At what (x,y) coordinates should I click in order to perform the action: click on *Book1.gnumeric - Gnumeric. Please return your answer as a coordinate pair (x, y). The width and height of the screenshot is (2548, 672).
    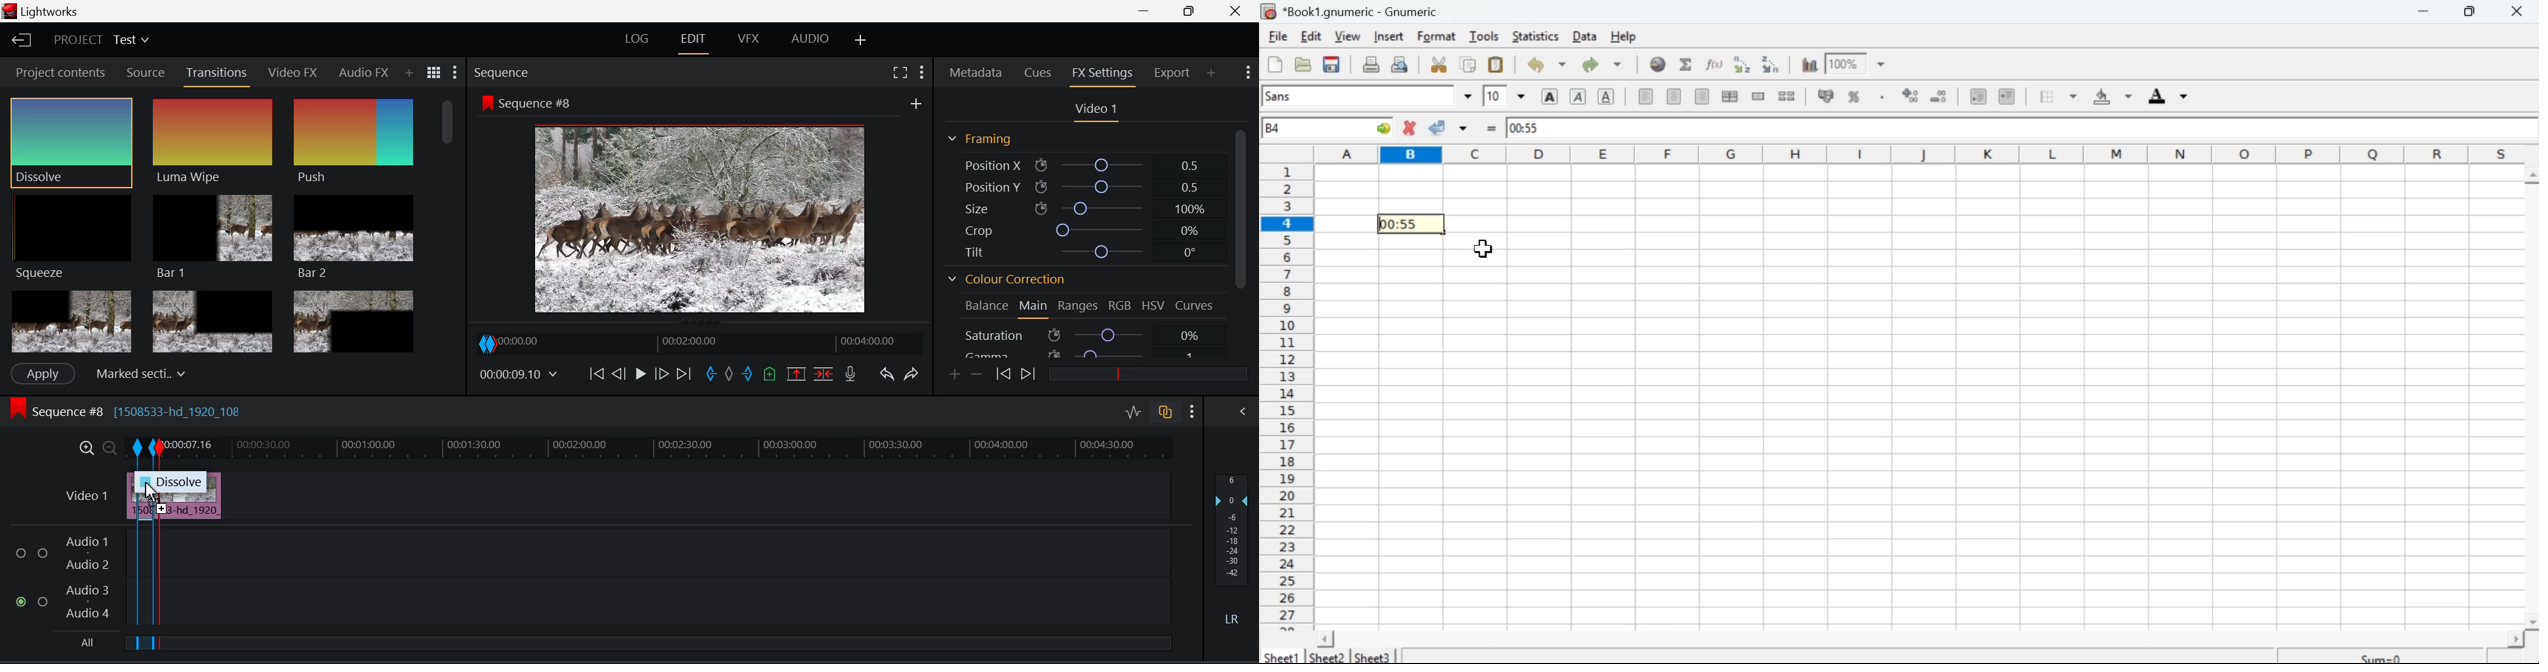
    Looking at the image, I should click on (1366, 11).